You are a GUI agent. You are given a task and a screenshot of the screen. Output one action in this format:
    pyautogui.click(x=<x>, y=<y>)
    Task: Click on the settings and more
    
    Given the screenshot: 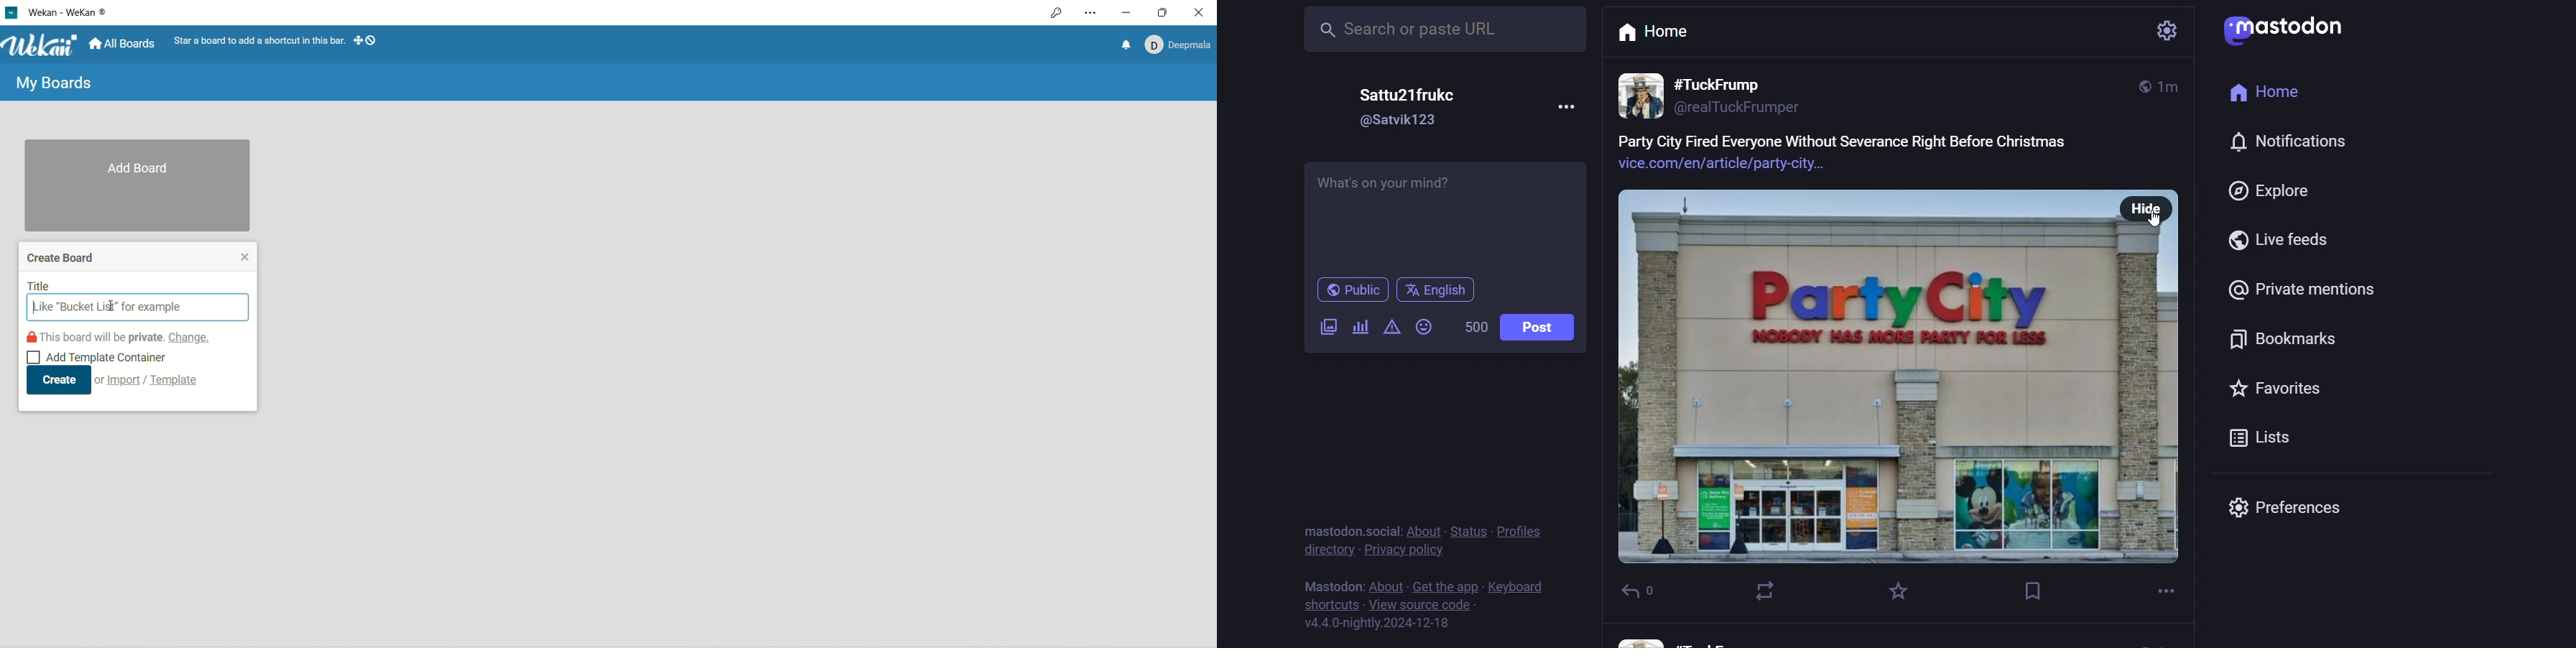 What is the action you would take?
    pyautogui.click(x=1090, y=13)
    